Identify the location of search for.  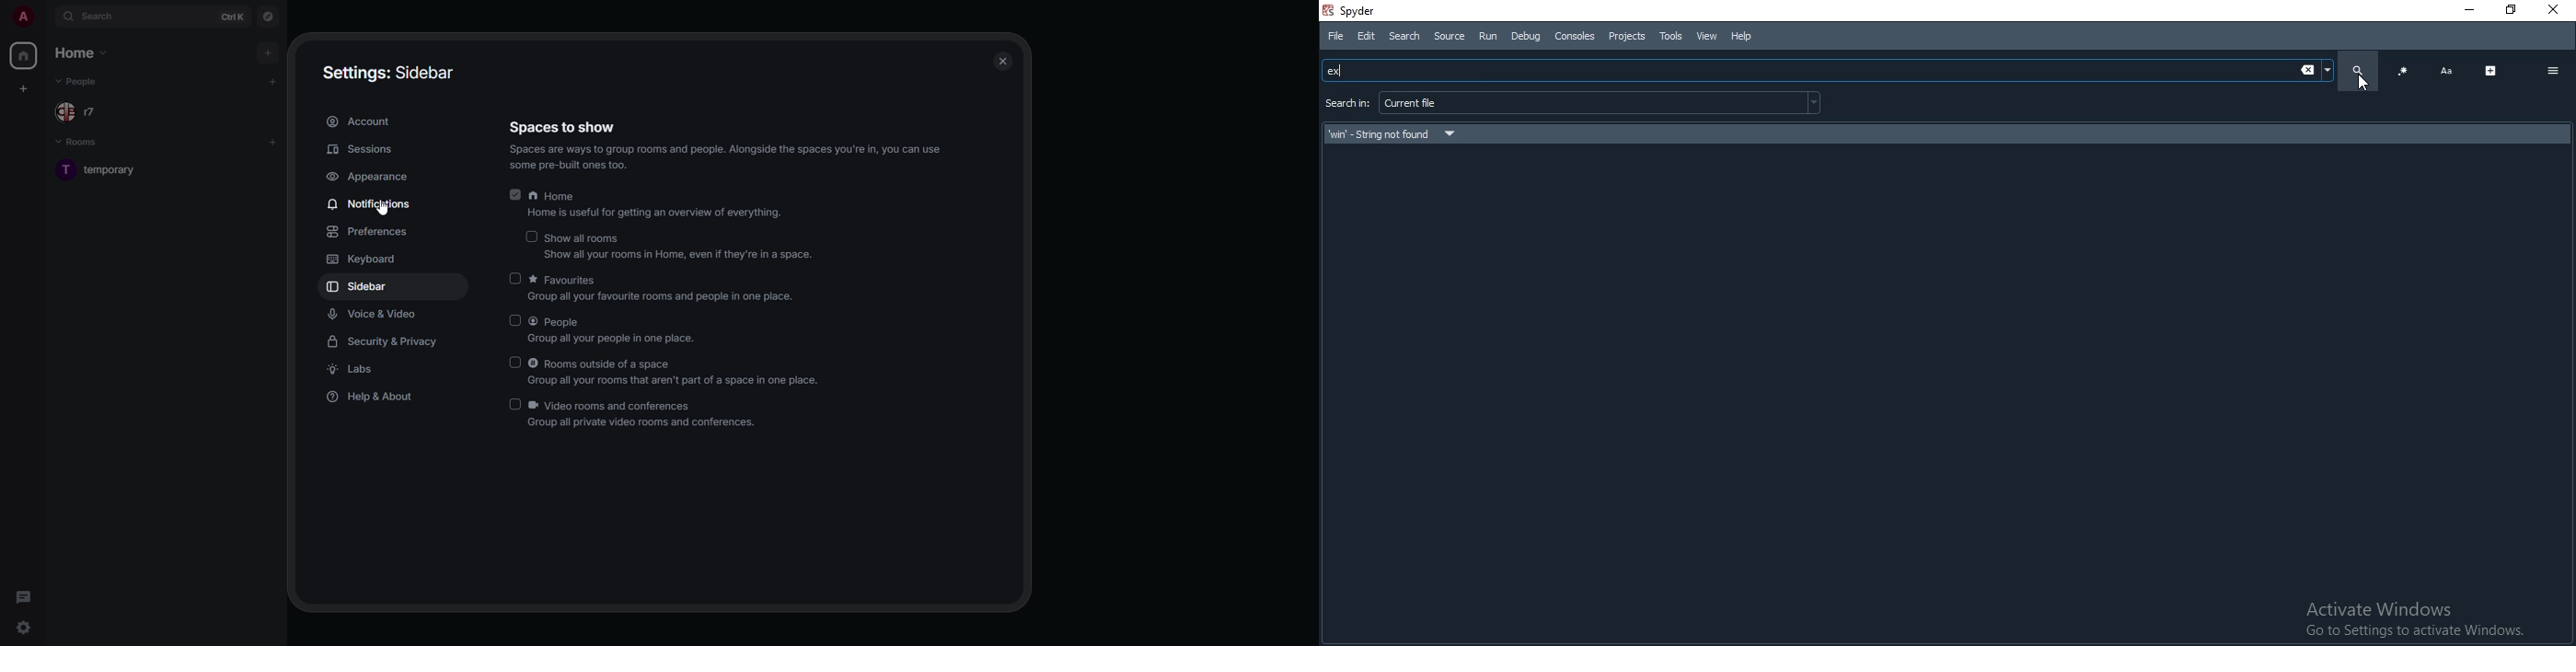
(1346, 105).